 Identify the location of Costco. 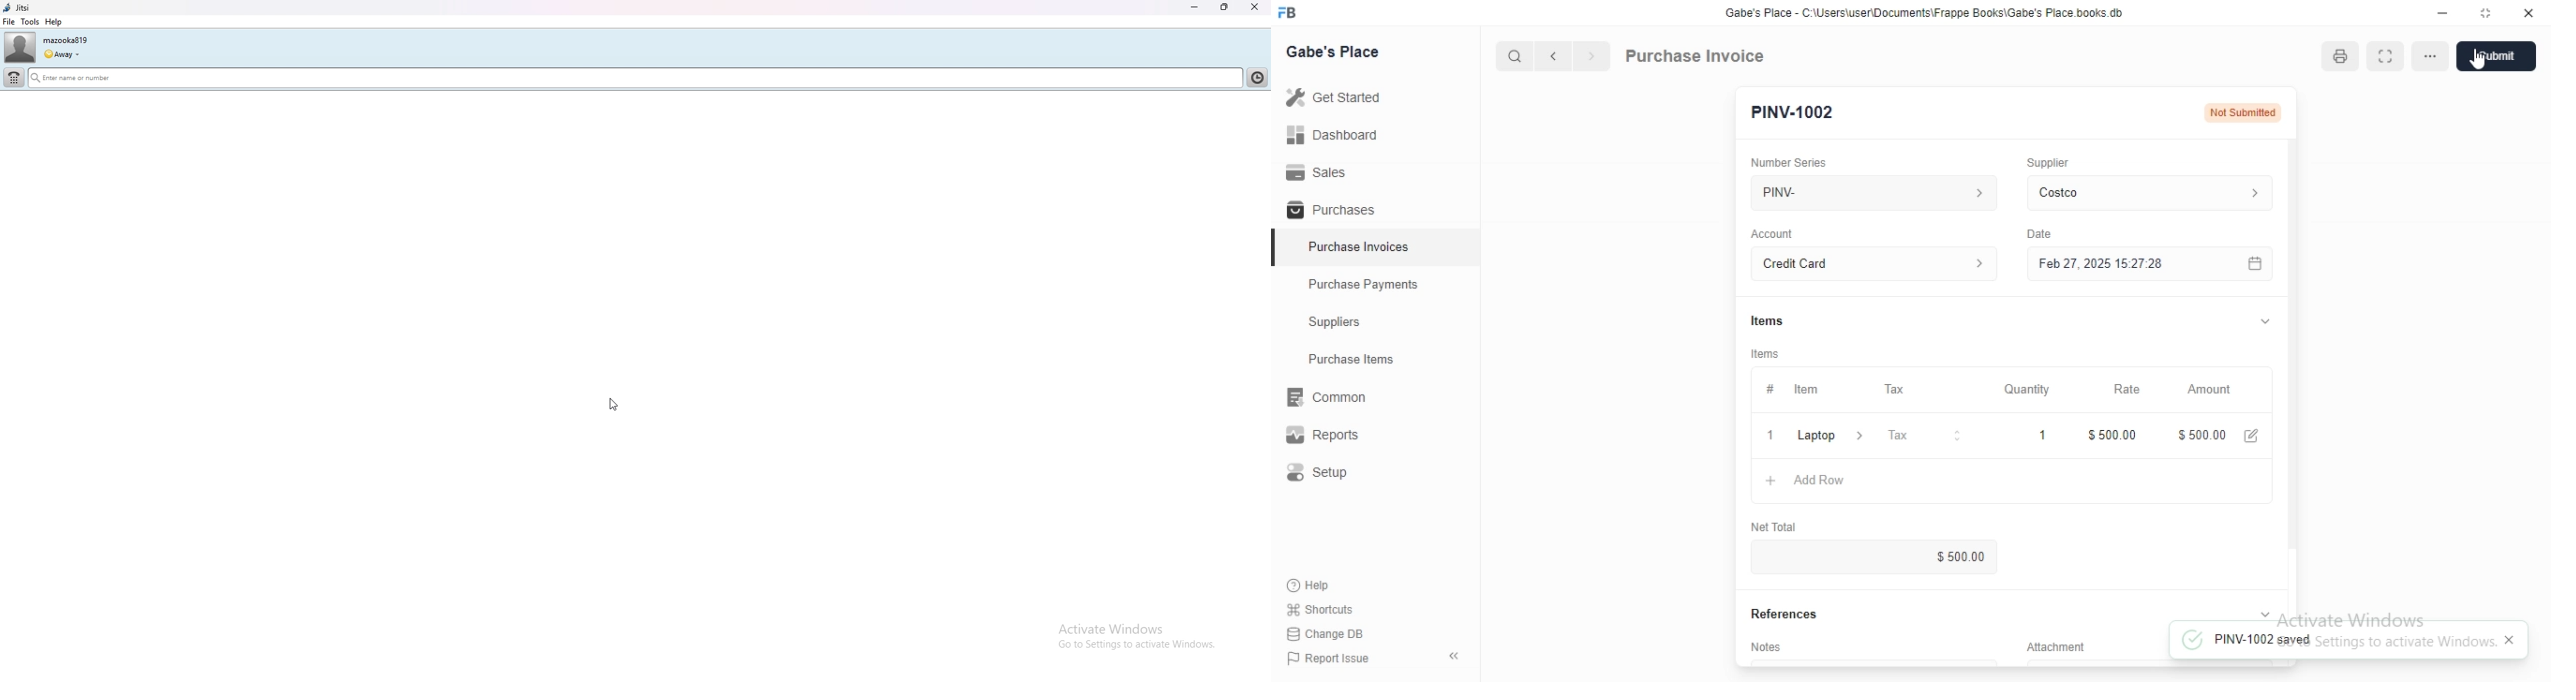
(2150, 193).